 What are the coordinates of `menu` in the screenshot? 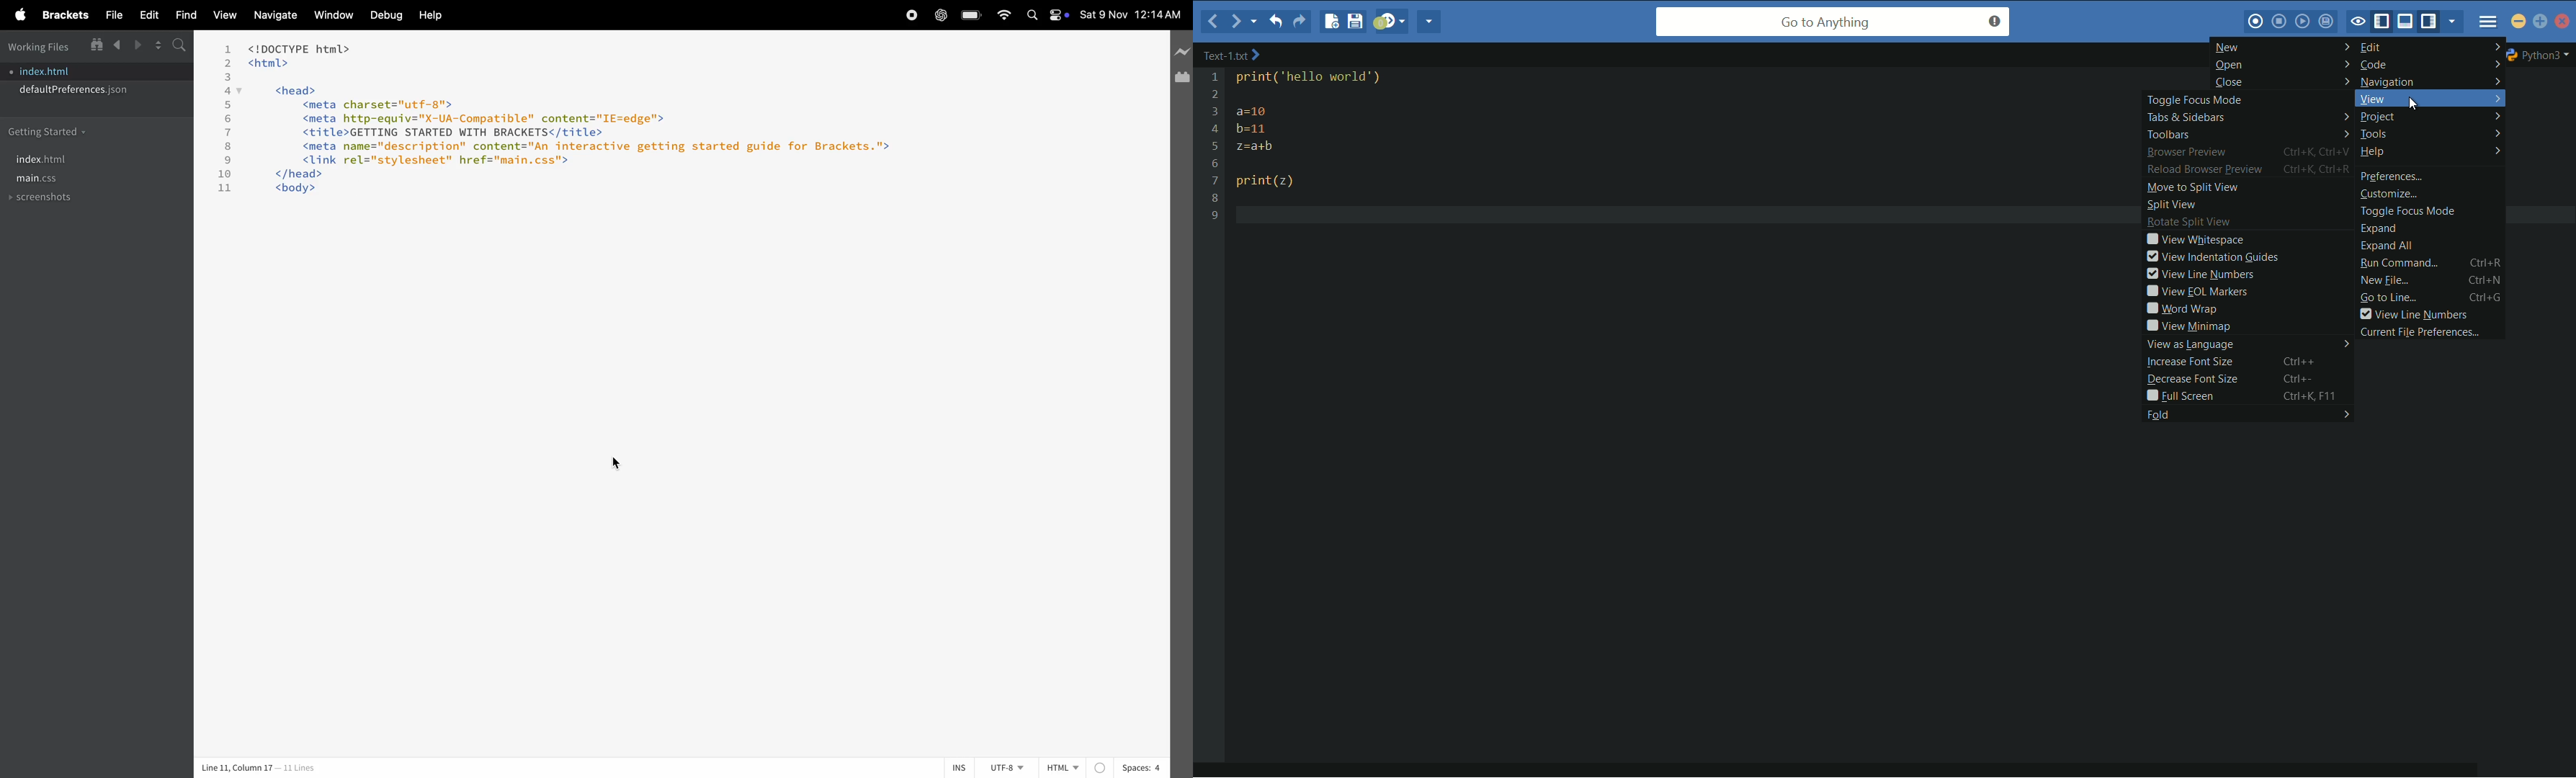 It's located at (2487, 21).